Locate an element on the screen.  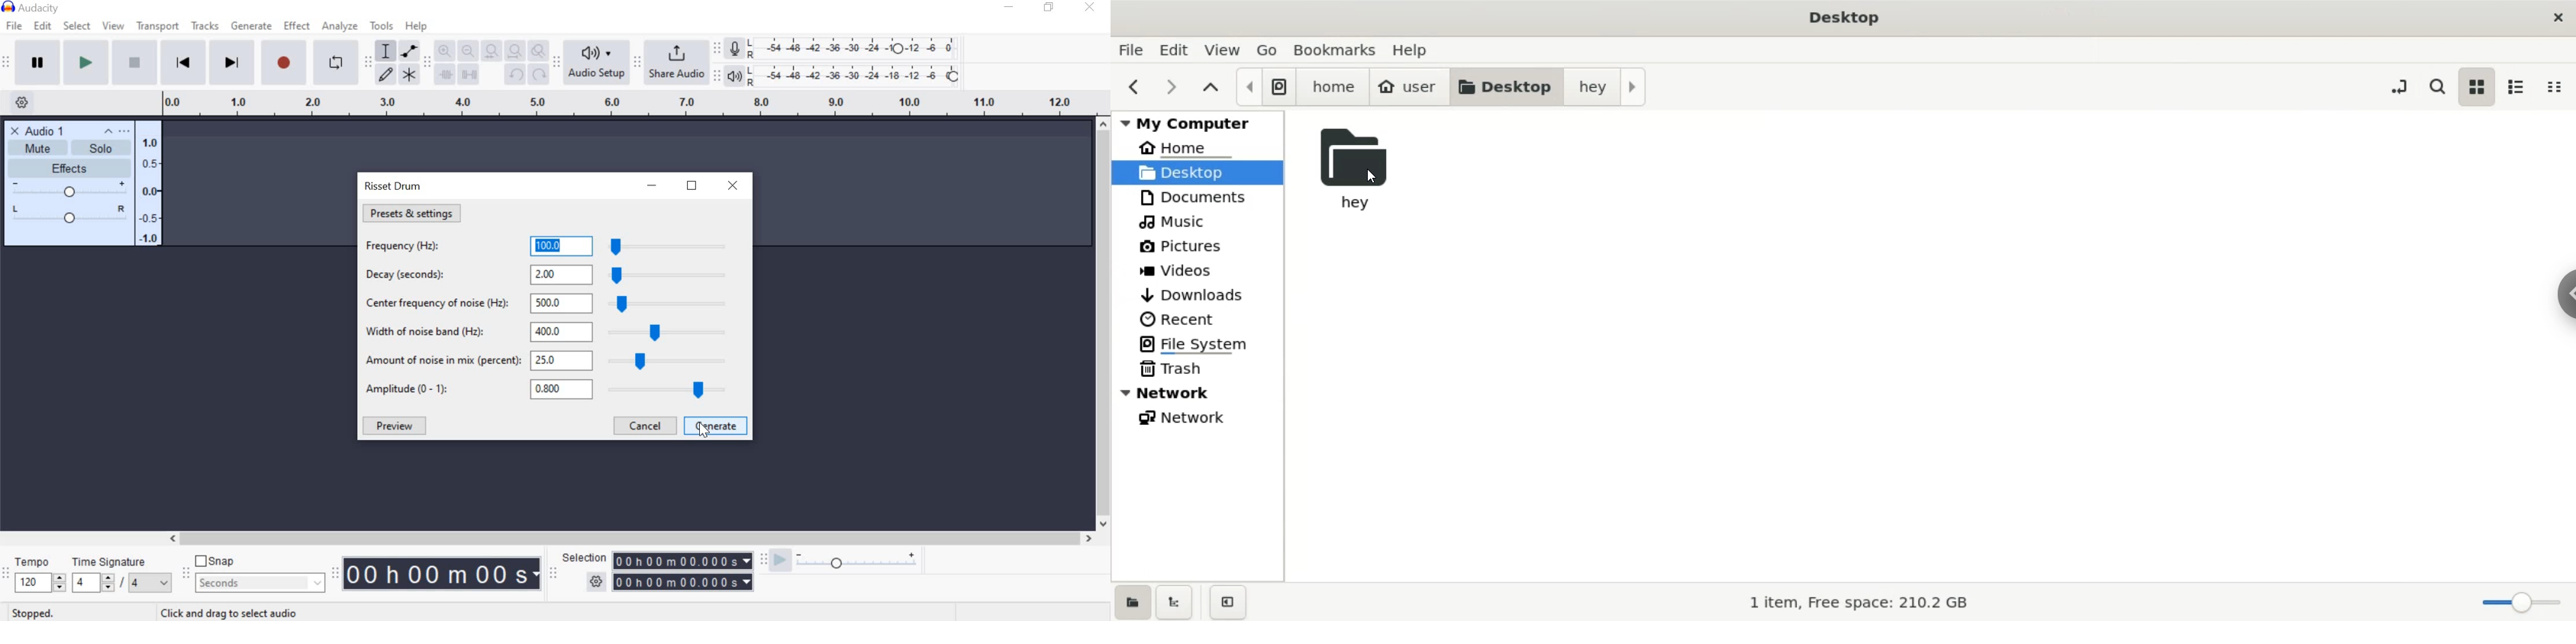
search is located at coordinates (2436, 84).